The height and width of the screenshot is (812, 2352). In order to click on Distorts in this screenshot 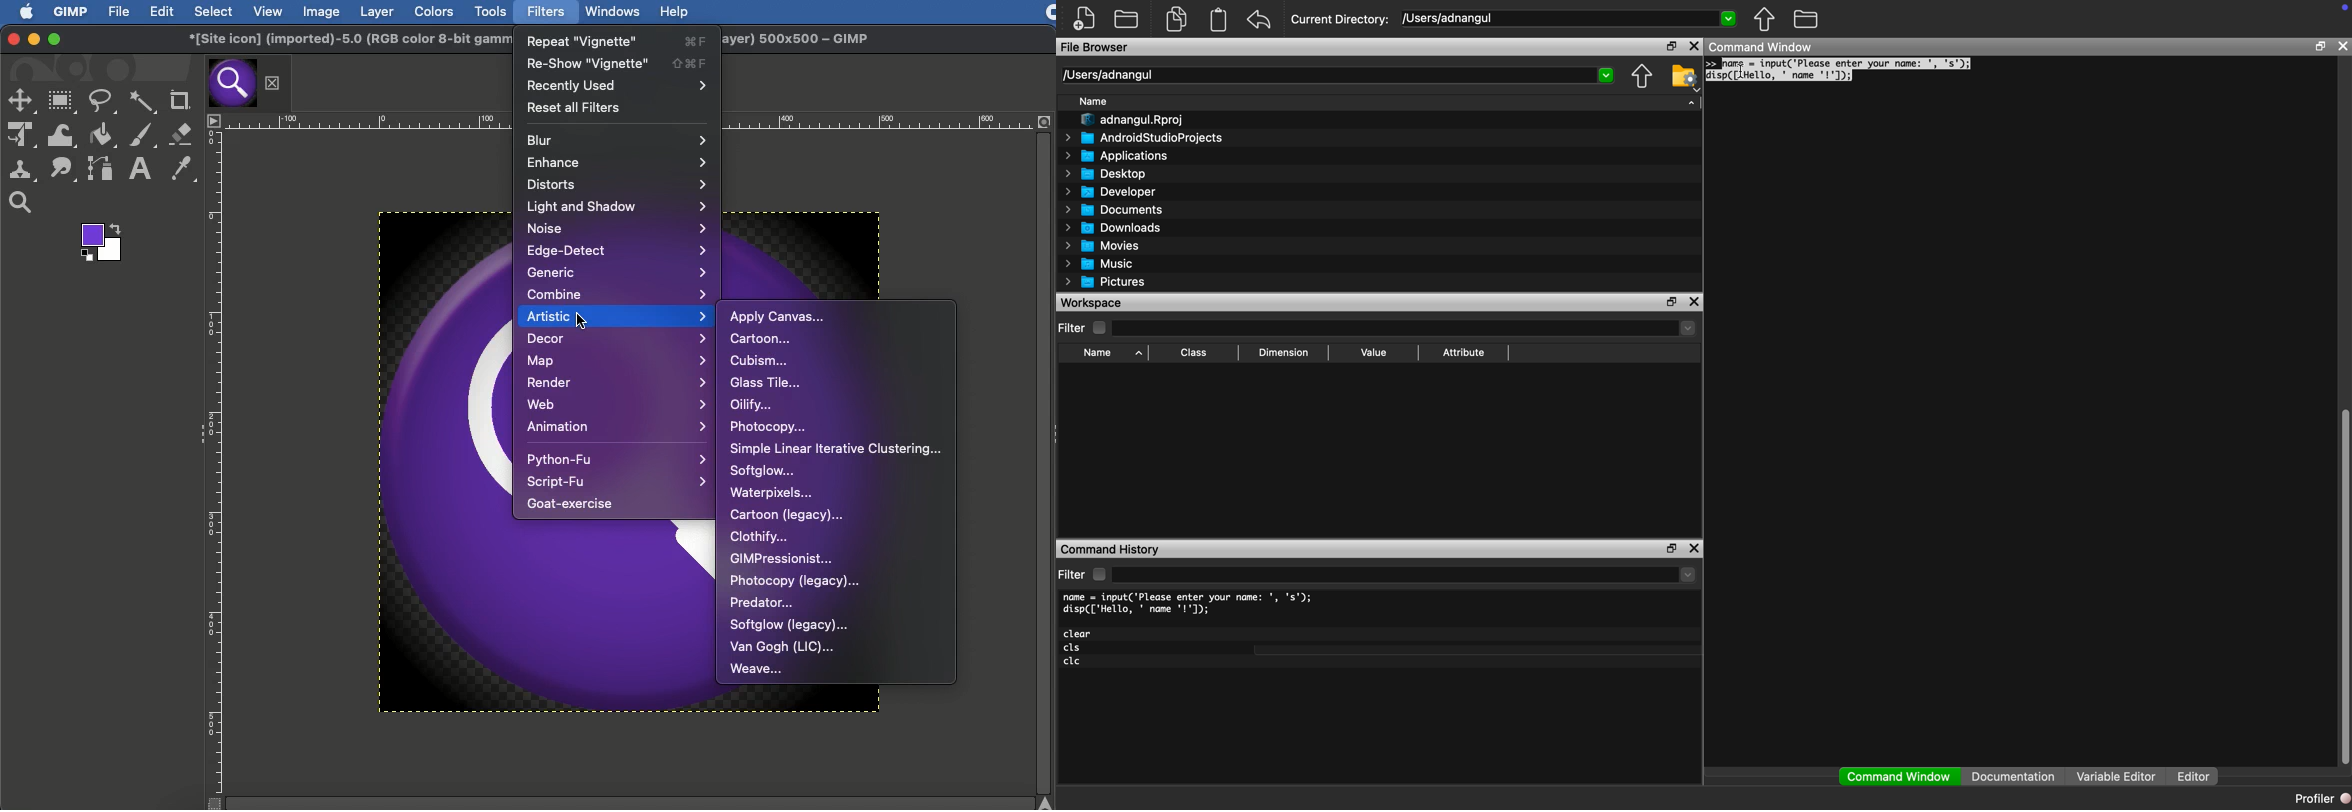, I will do `click(619, 183)`.